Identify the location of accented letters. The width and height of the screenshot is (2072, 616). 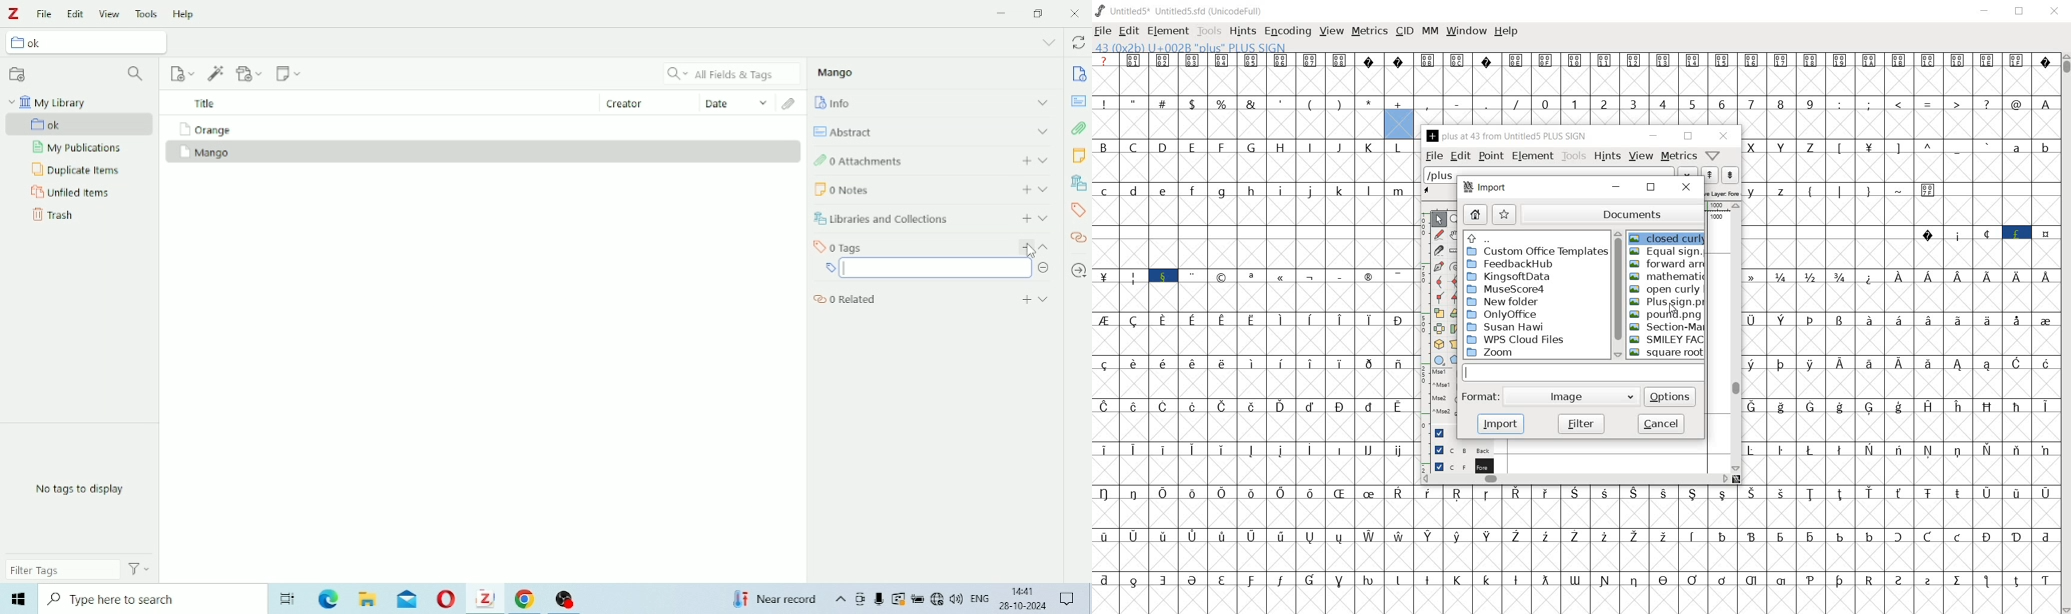
(1267, 419).